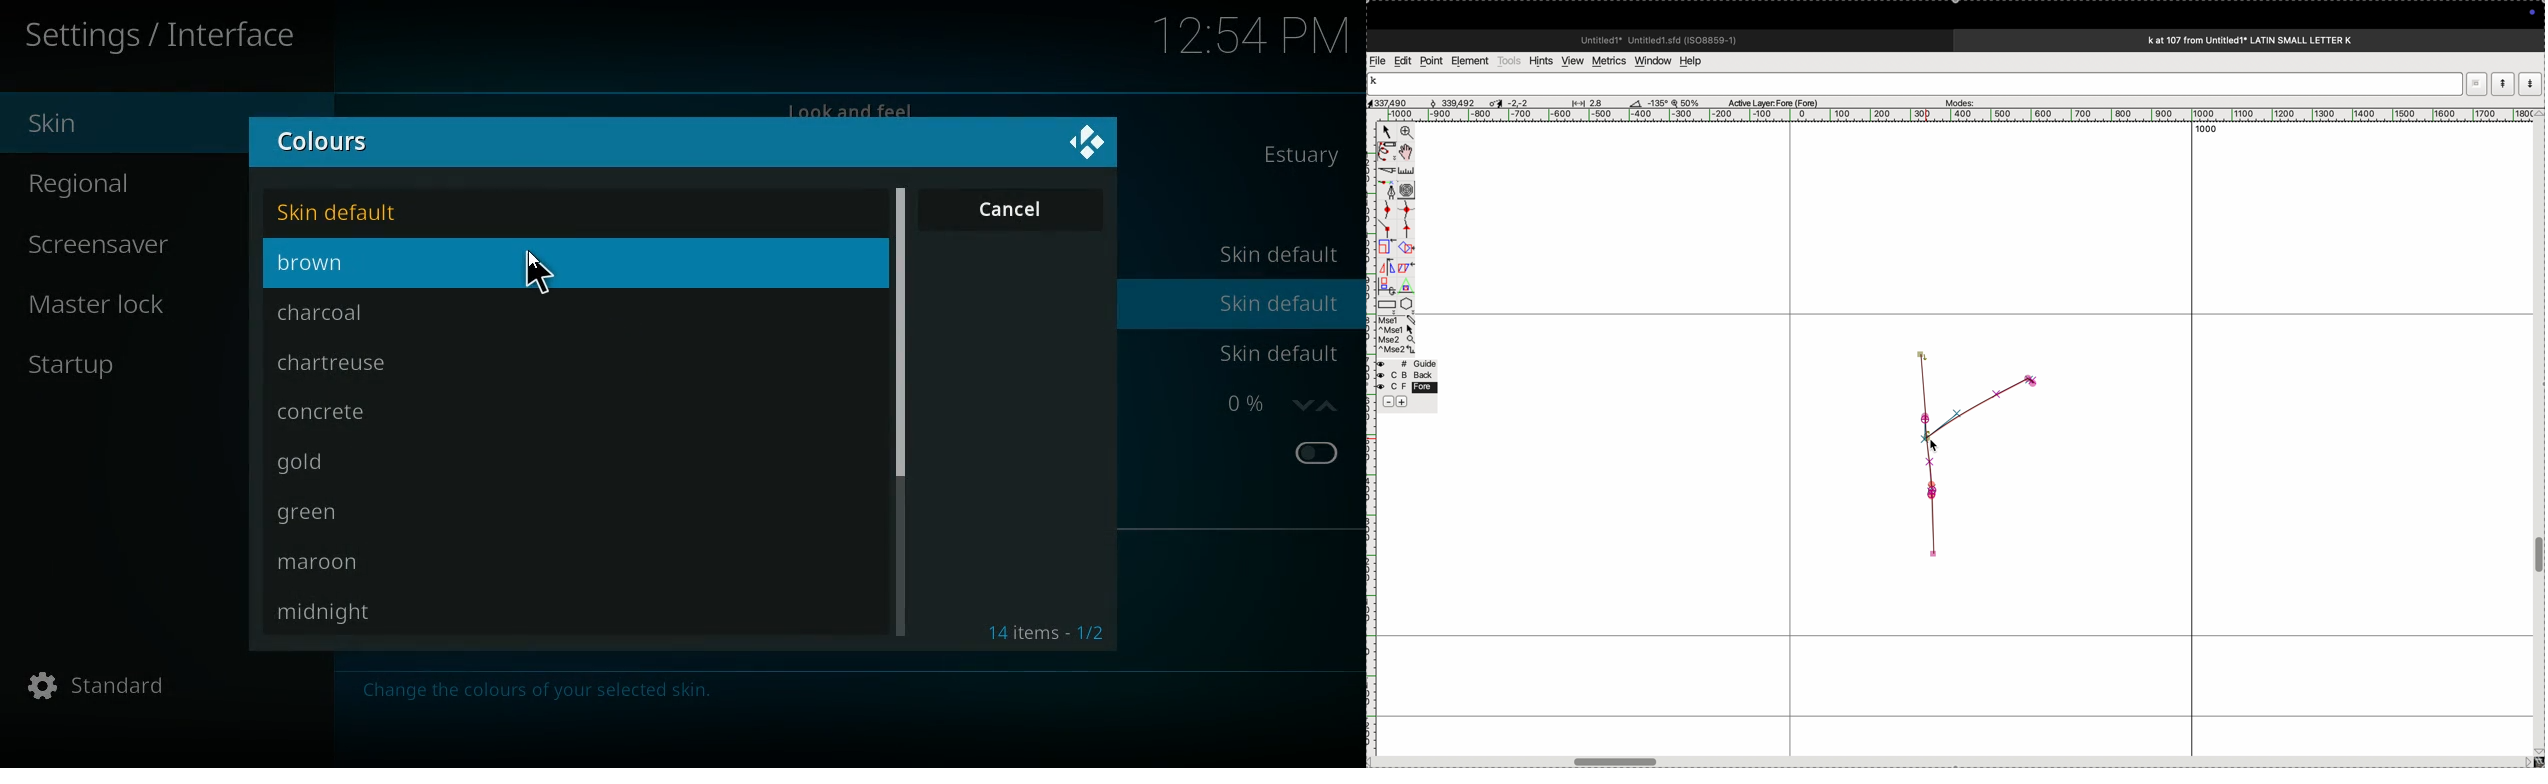  What do you see at coordinates (897, 333) in the screenshot?
I see `scroll bar` at bounding box center [897, 333].